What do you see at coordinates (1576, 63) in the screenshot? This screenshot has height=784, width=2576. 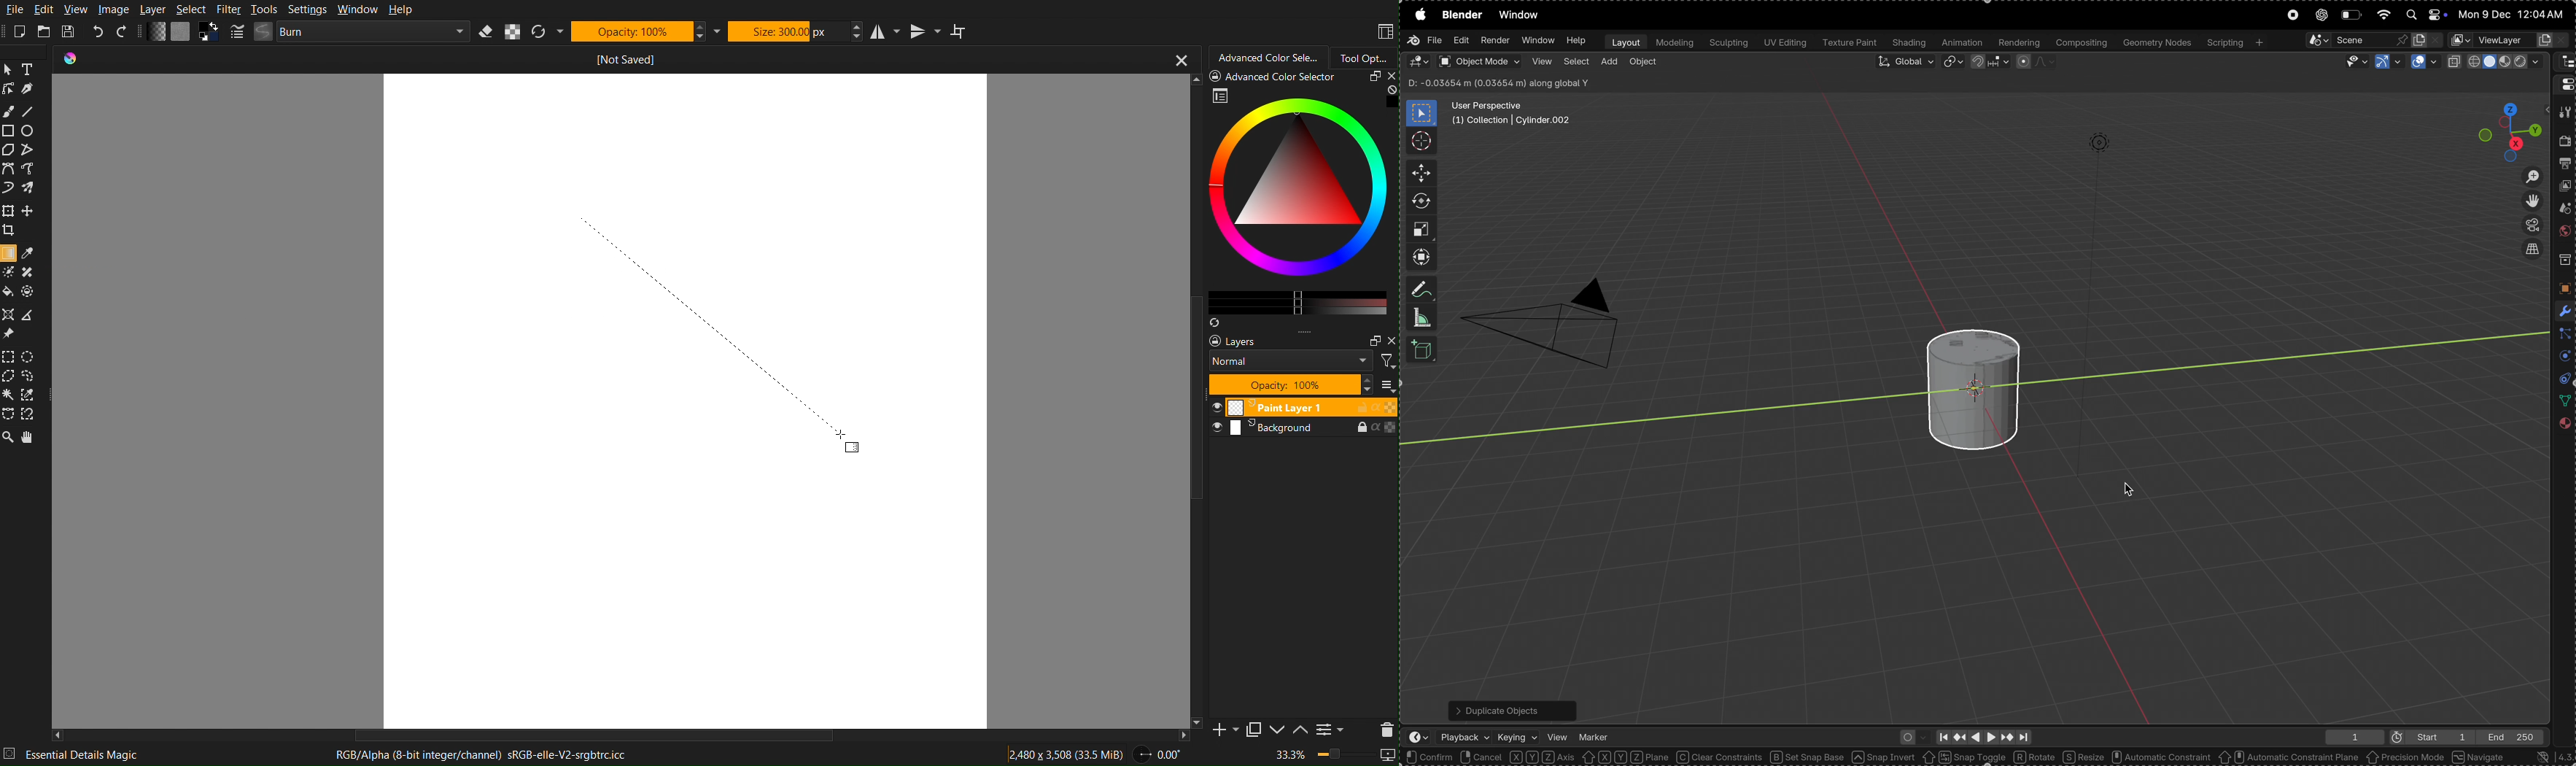 I see `select` at bounding box center [1576, 63].